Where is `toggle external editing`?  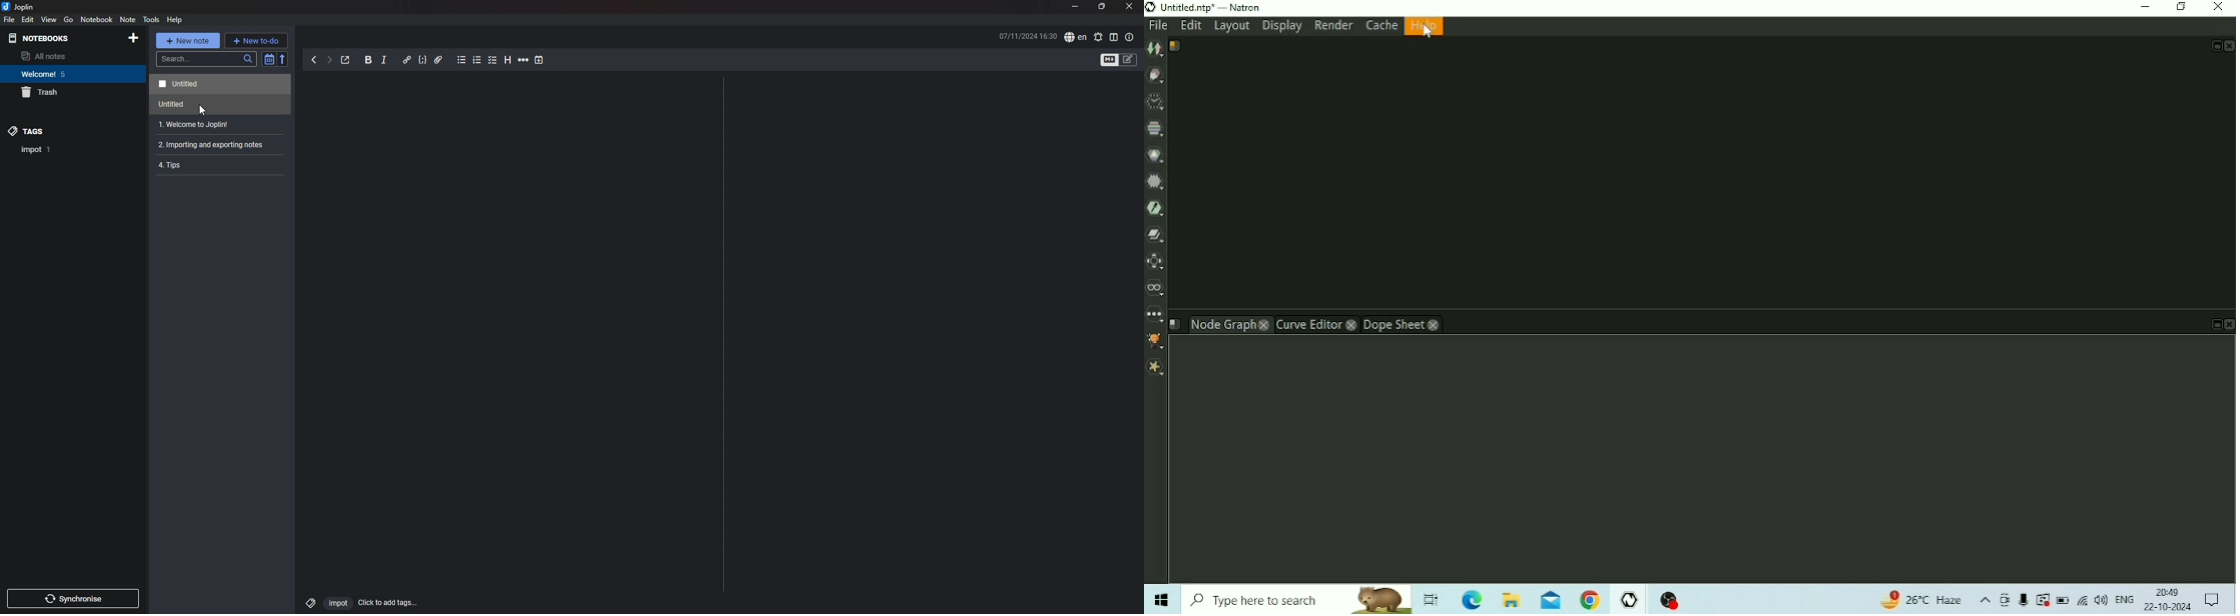 toggle external editing is located at coordinates (346, 61).